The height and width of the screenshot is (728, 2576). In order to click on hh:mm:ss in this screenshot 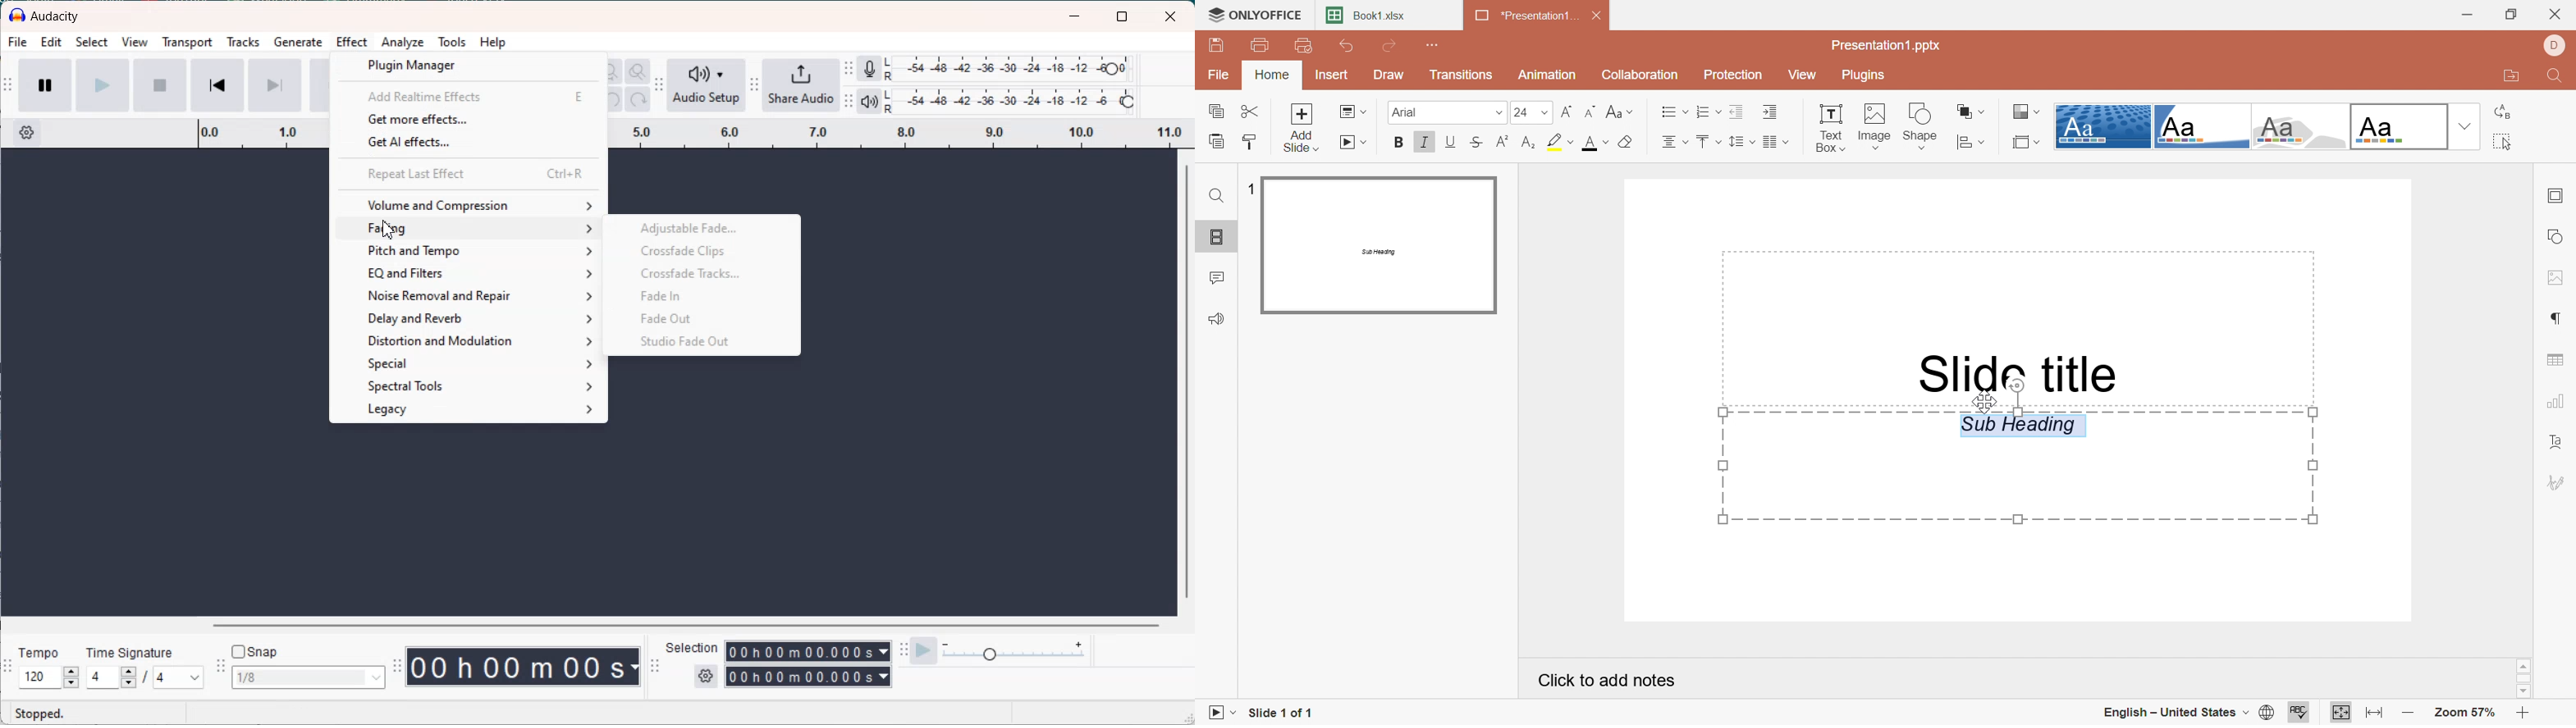, I will do `click(525, 666)`.